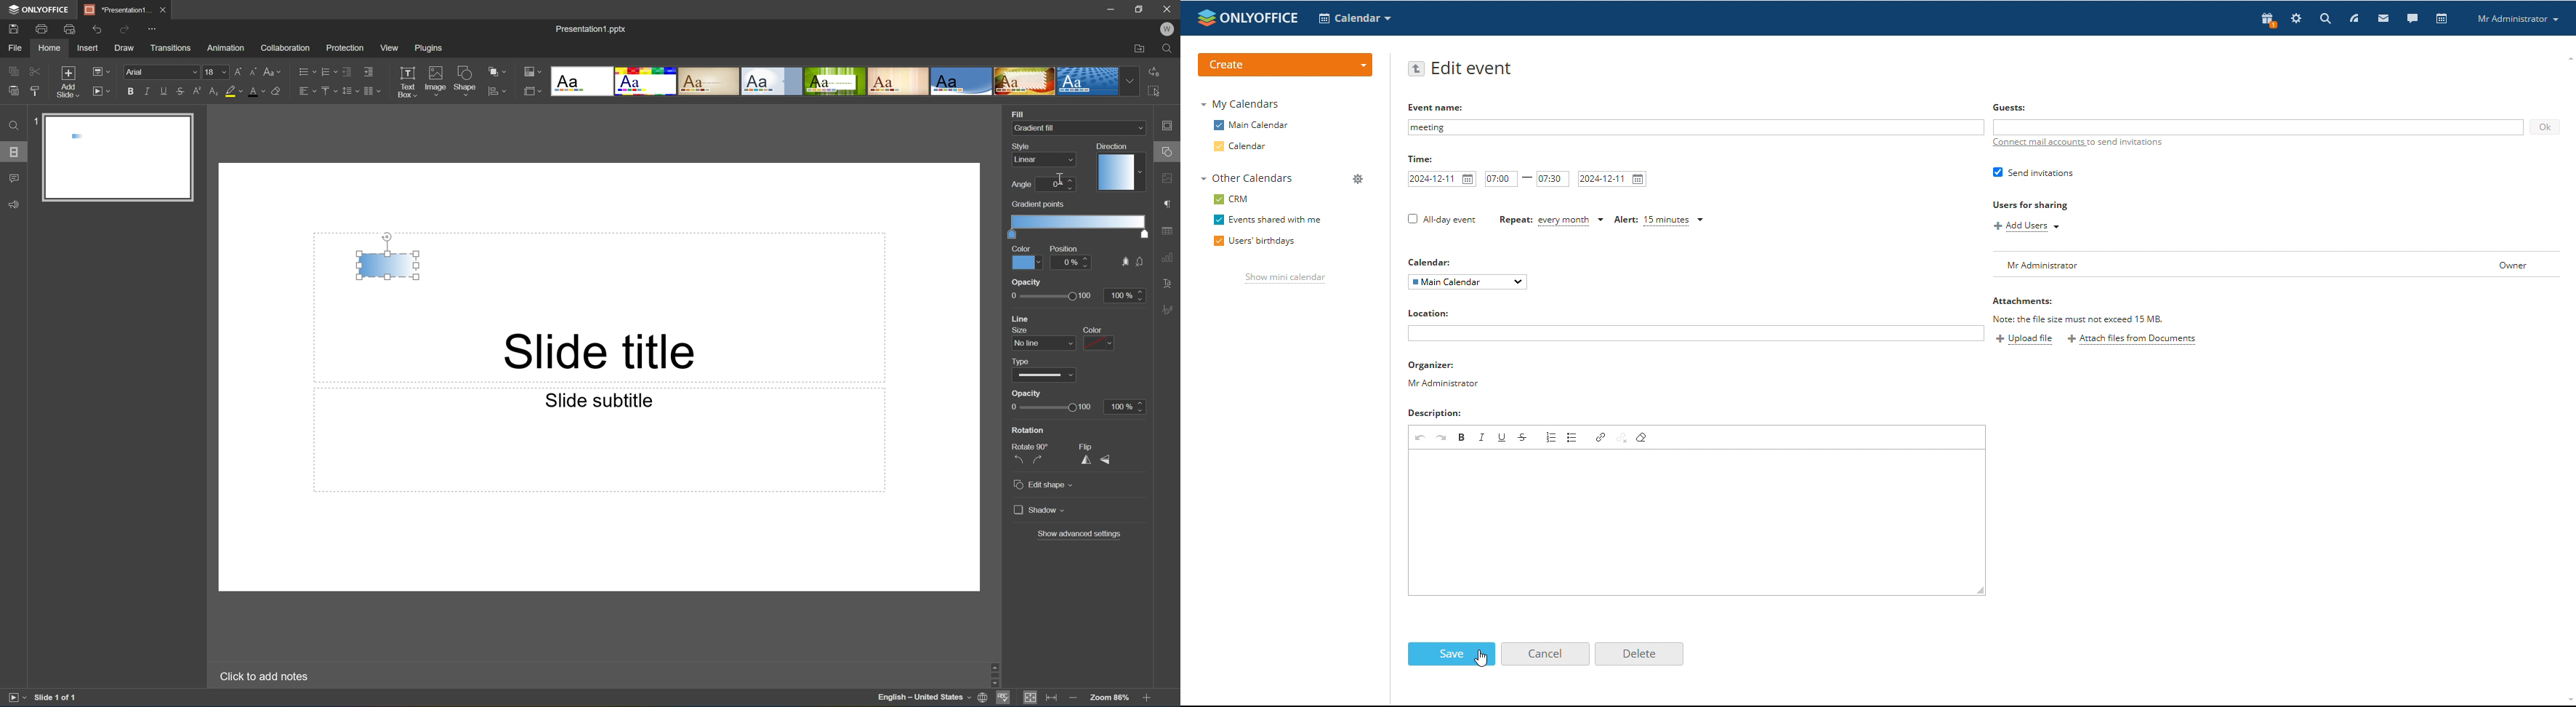 The width and height of the screenshot is (2576, 728). I want to click on Change color theme, so click(533, 72).